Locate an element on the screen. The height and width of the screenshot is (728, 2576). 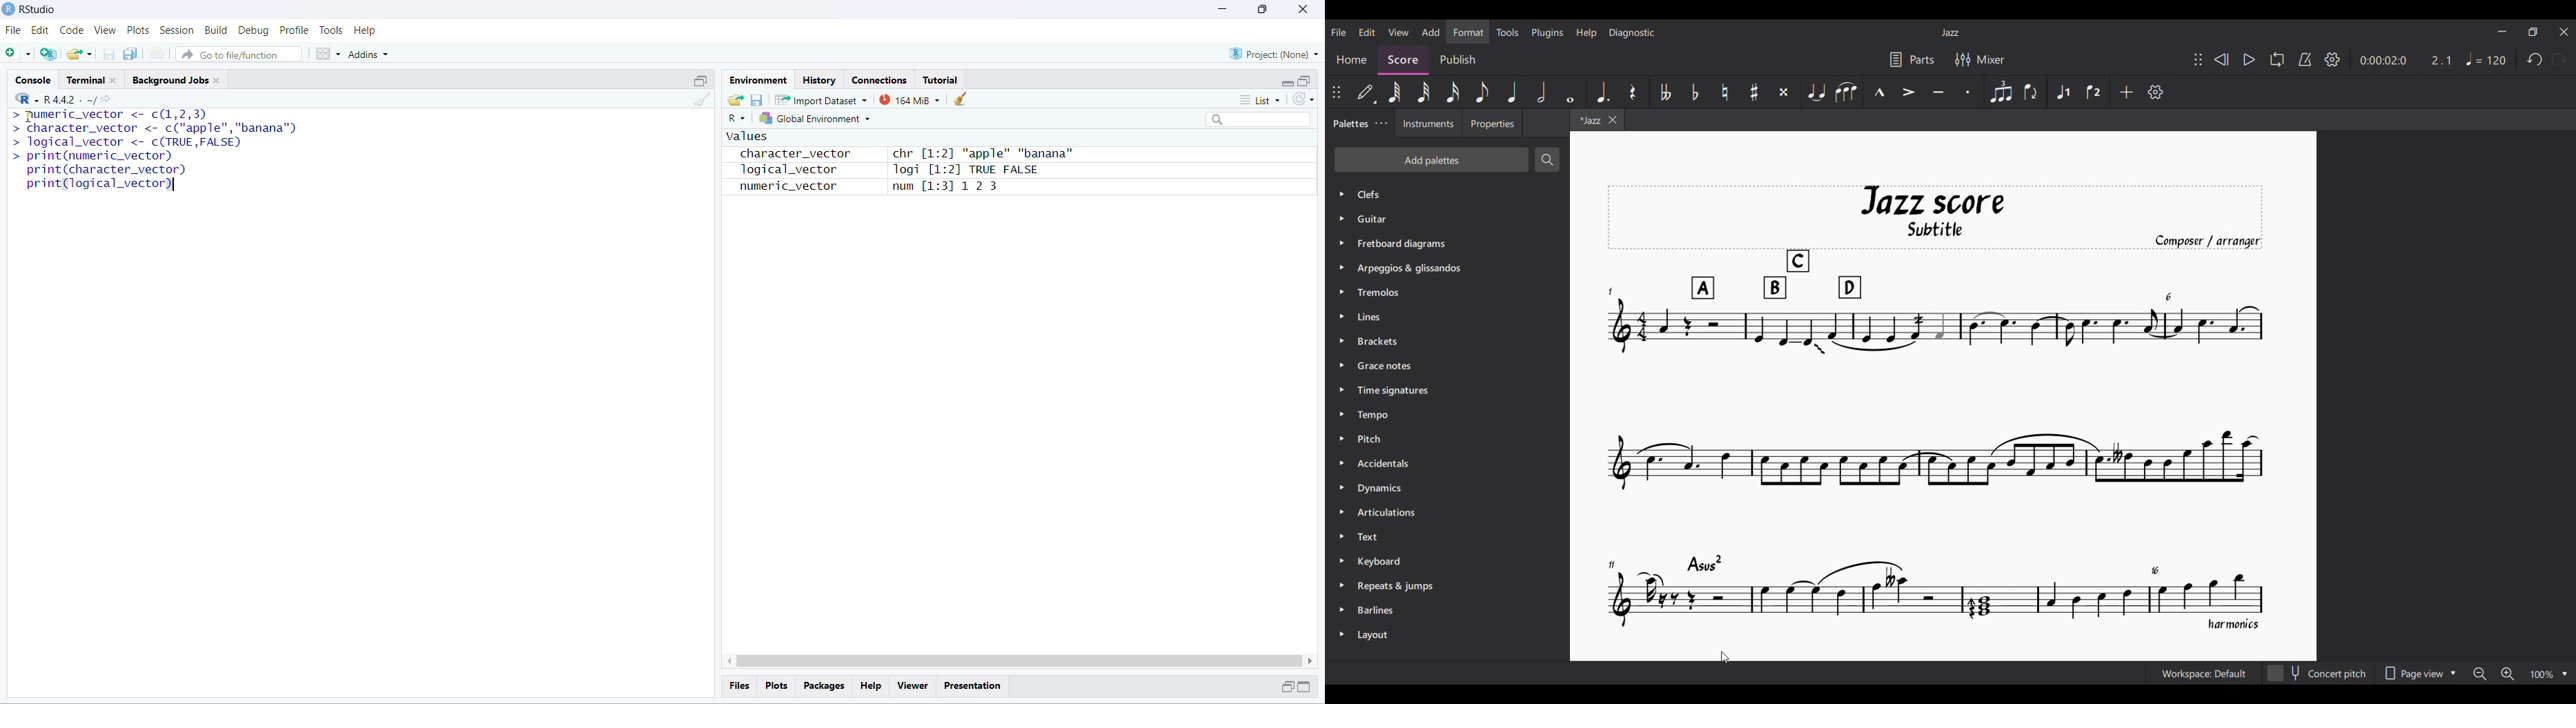
Environment. is located at coordinates (757, 79).